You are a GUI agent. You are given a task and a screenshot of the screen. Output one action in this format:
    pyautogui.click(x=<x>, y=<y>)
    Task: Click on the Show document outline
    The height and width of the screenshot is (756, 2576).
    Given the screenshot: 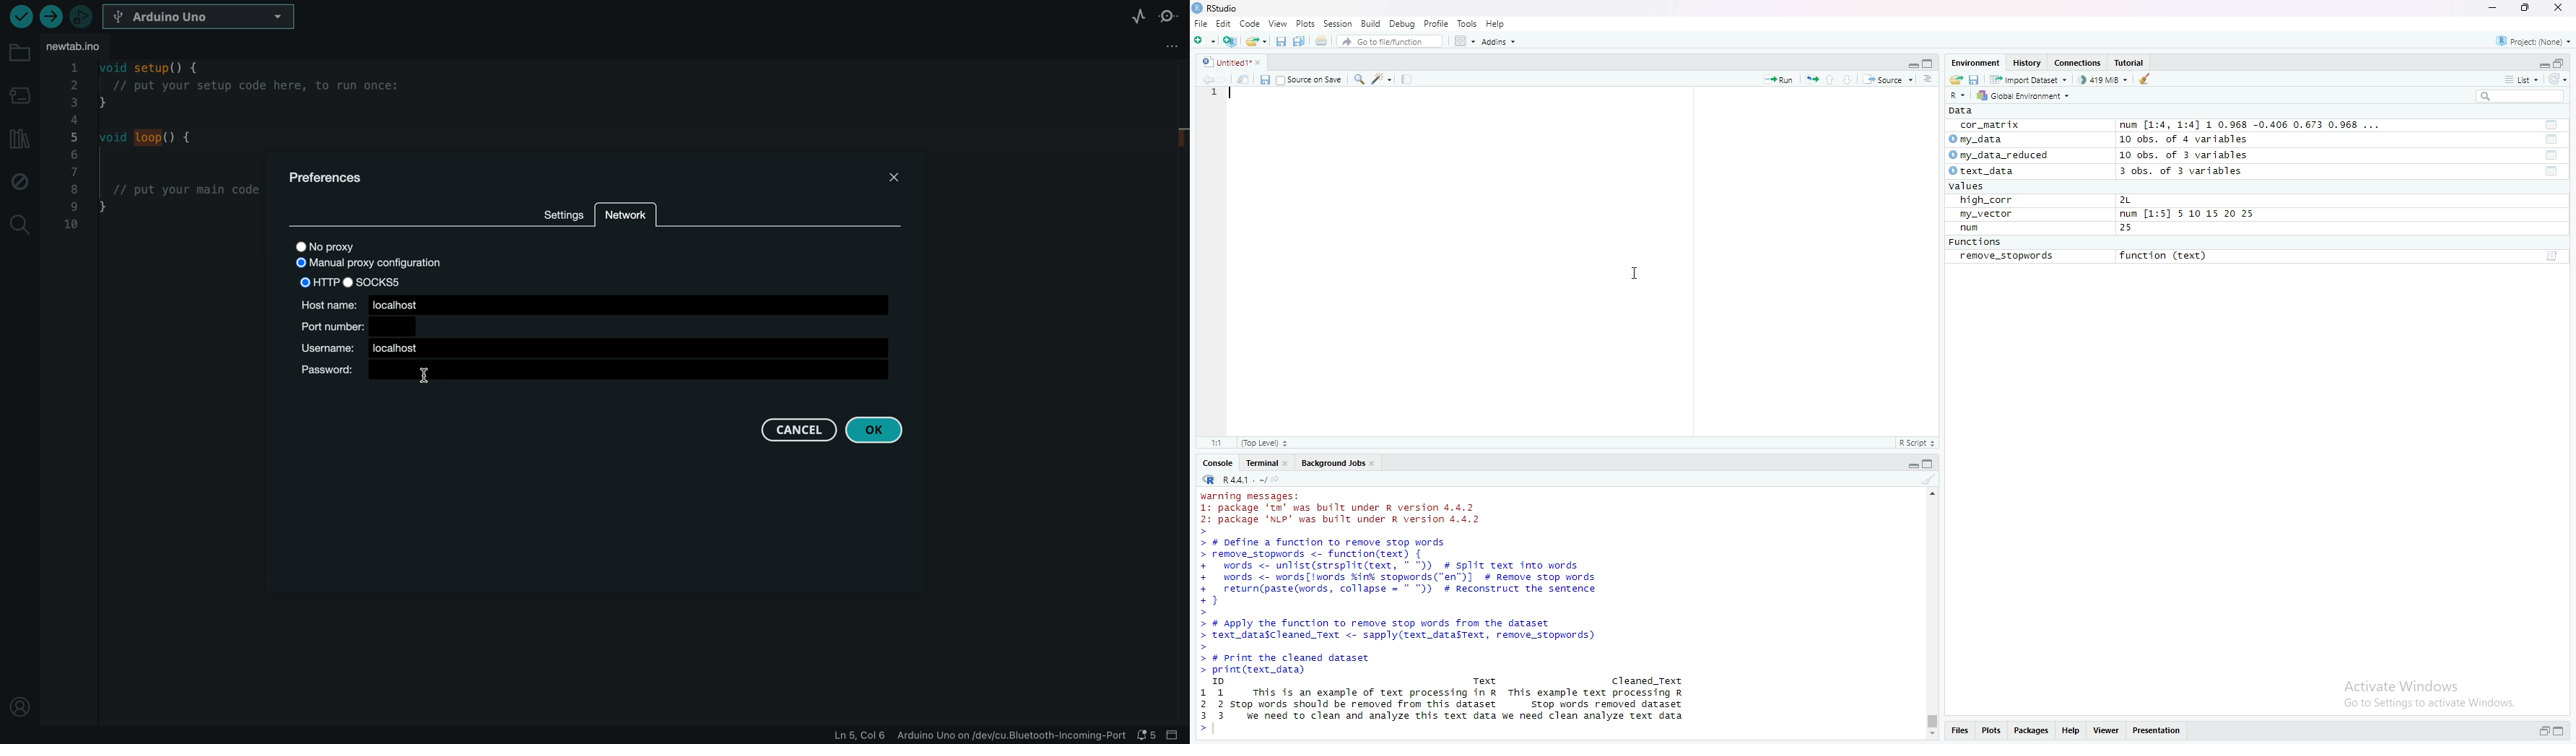 What is the action you would take?
    pyautogui.click(x=1927, y=78)
    